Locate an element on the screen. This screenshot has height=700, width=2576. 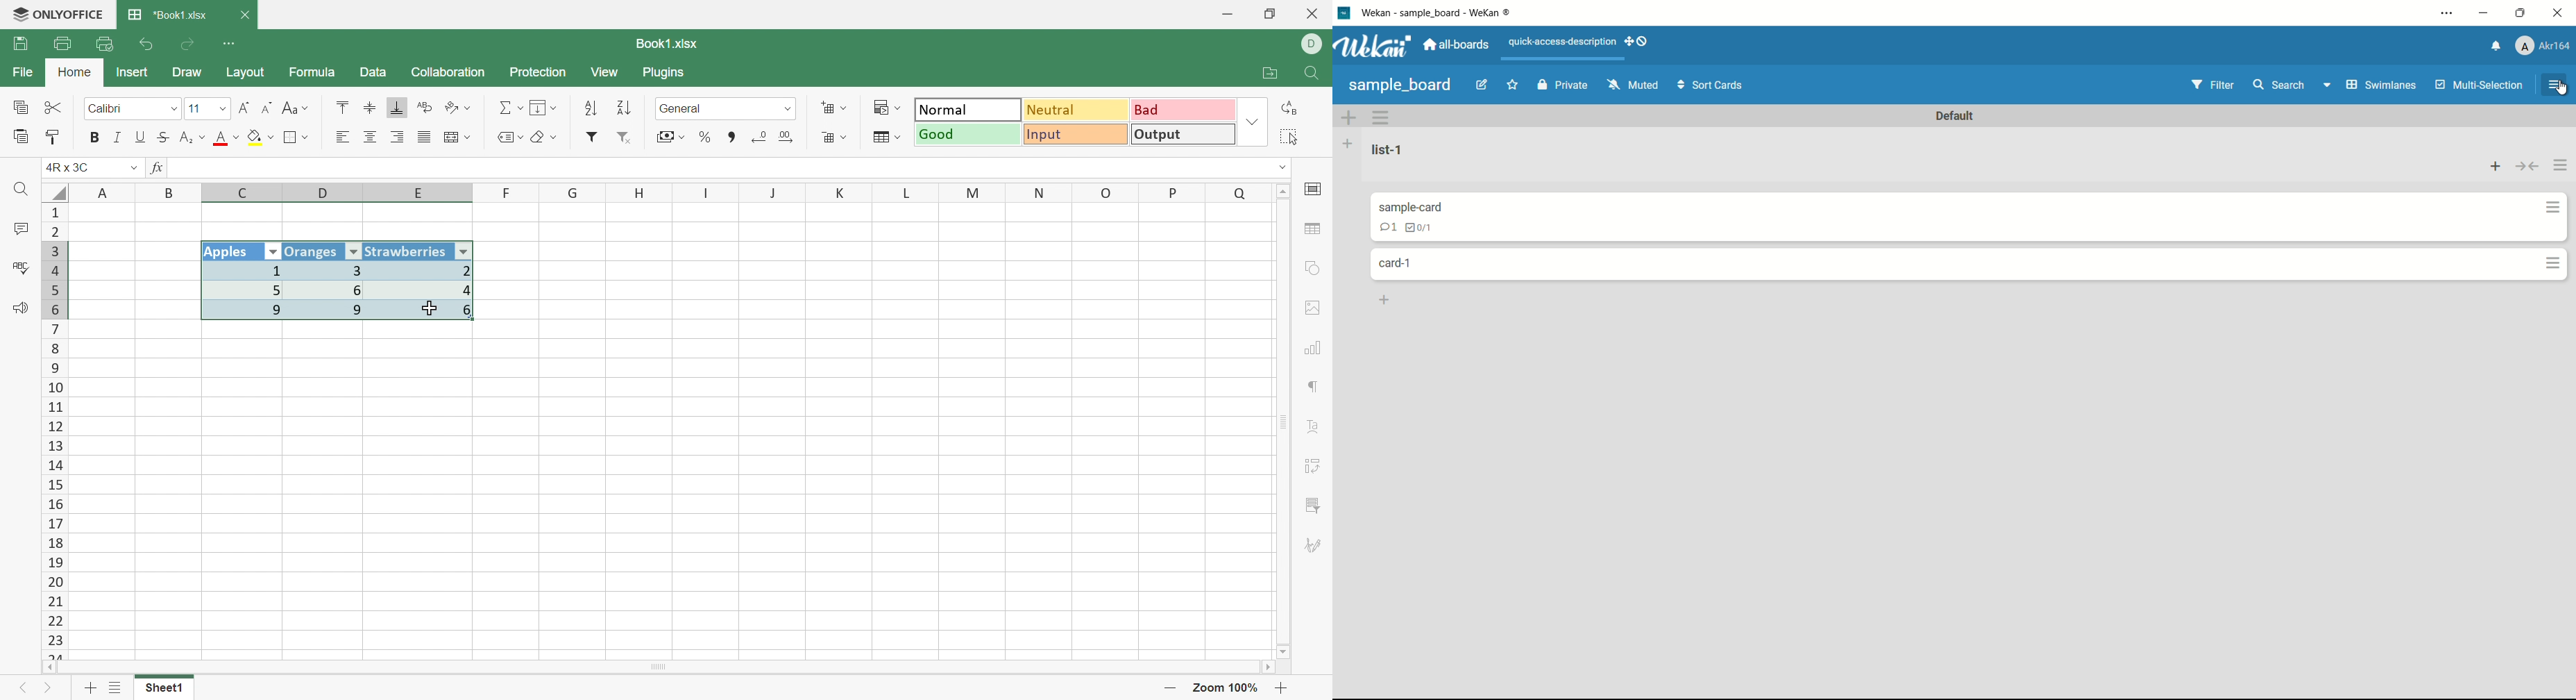
Apples is located at coordinates (231, 252).